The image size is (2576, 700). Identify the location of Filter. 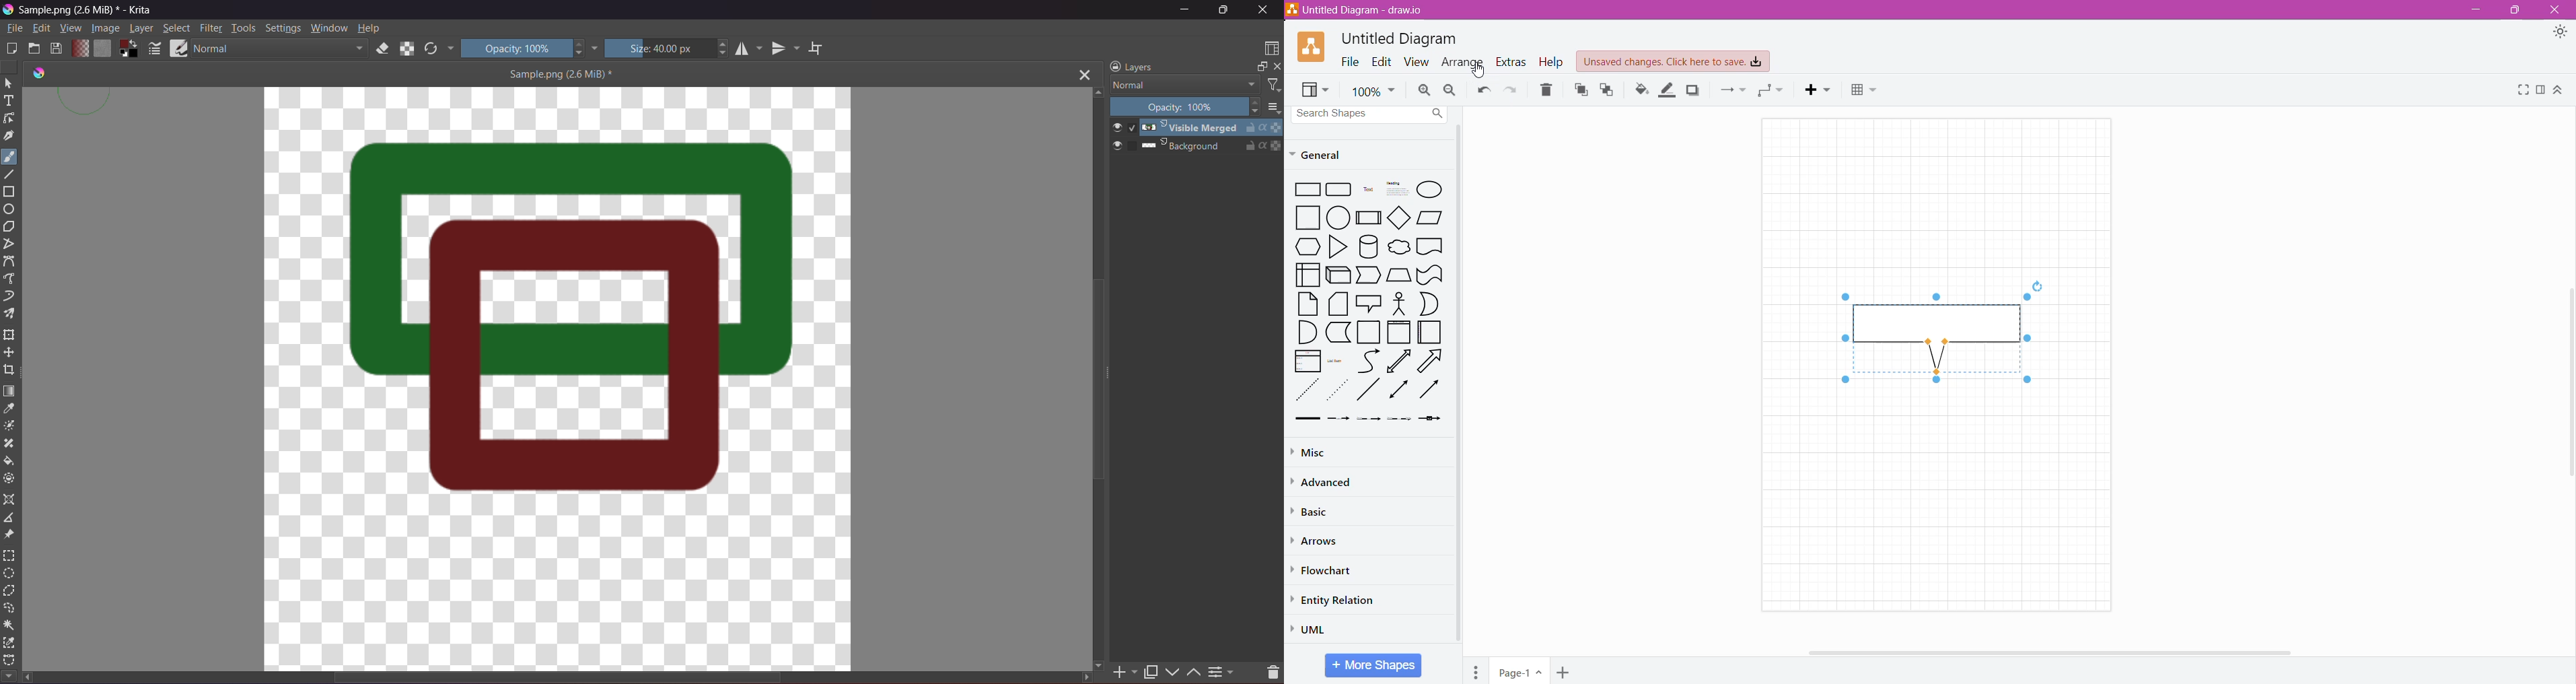
(211, 28).